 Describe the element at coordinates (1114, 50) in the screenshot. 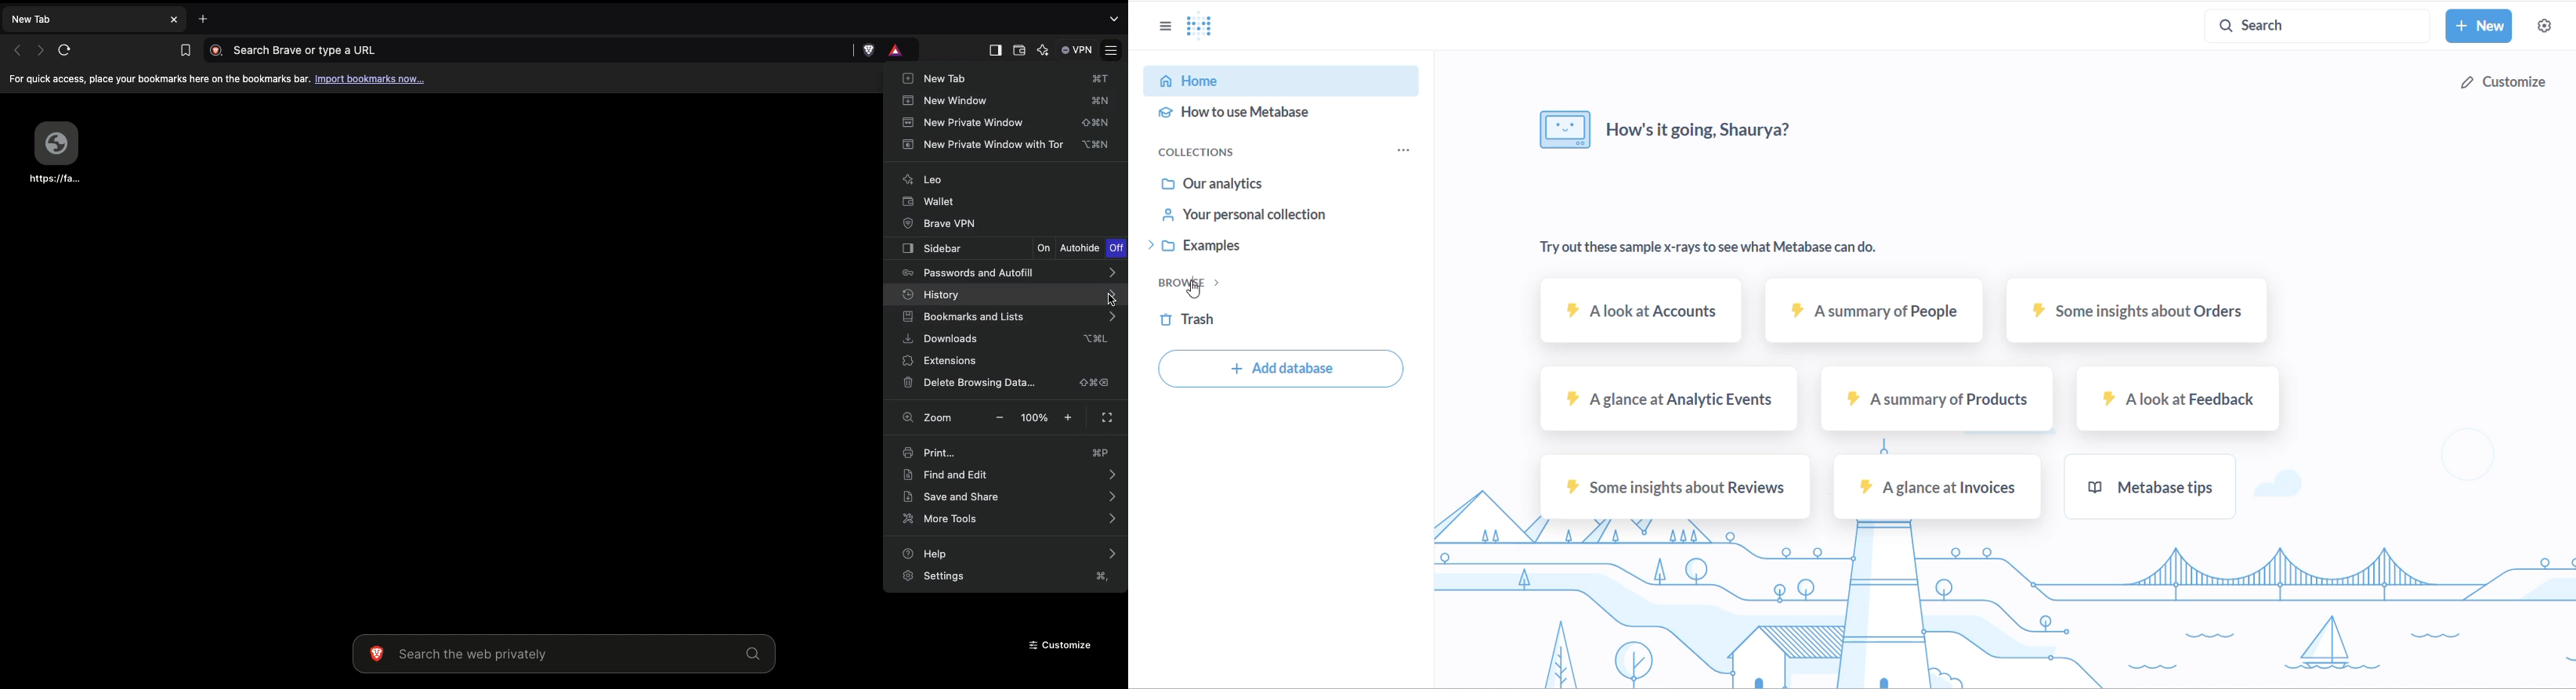

I see `Settings` at that location.